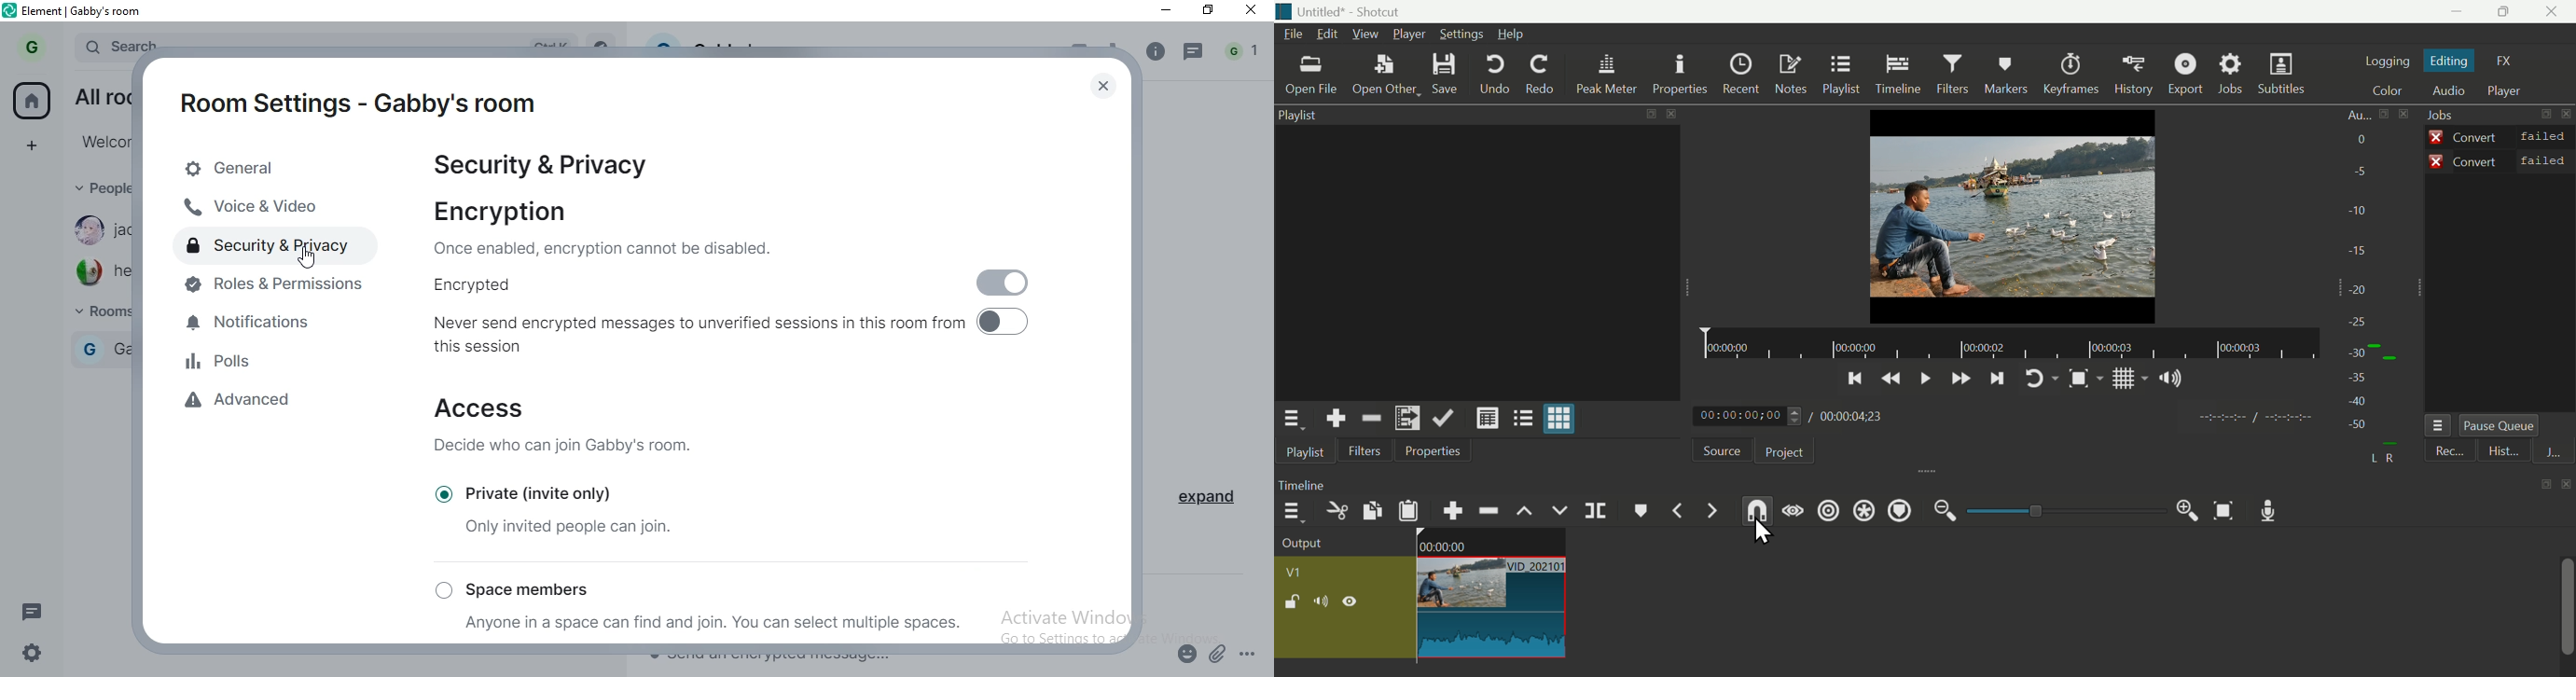  What do you see at coordinates (1101, 88) in the screenshot?
I see `close` at bounding box center [1101, 88].